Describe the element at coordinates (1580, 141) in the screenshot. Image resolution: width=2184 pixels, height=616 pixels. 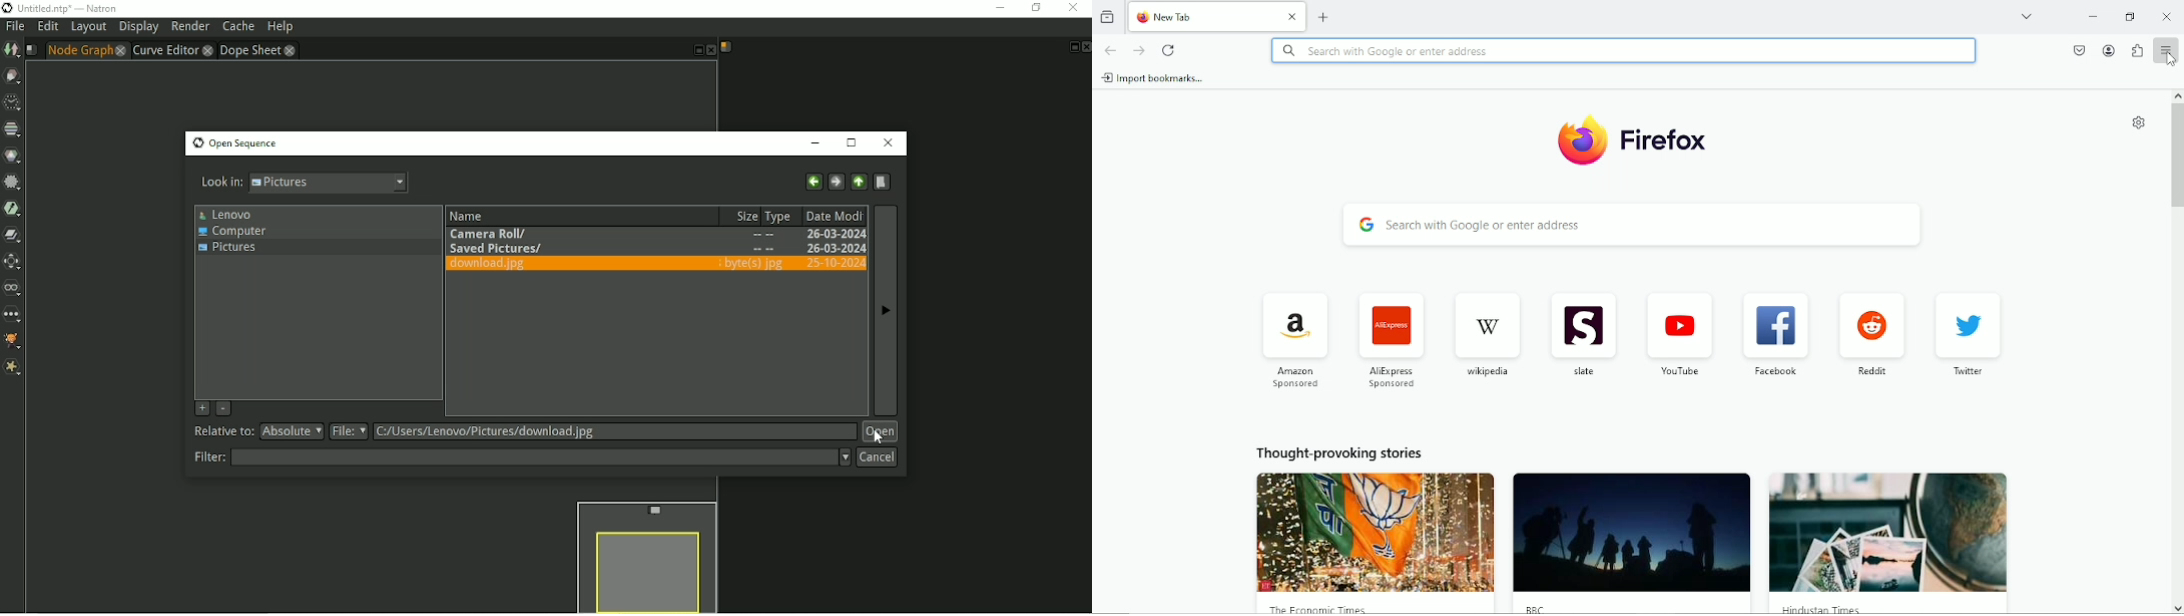
I see `logo` at that location.